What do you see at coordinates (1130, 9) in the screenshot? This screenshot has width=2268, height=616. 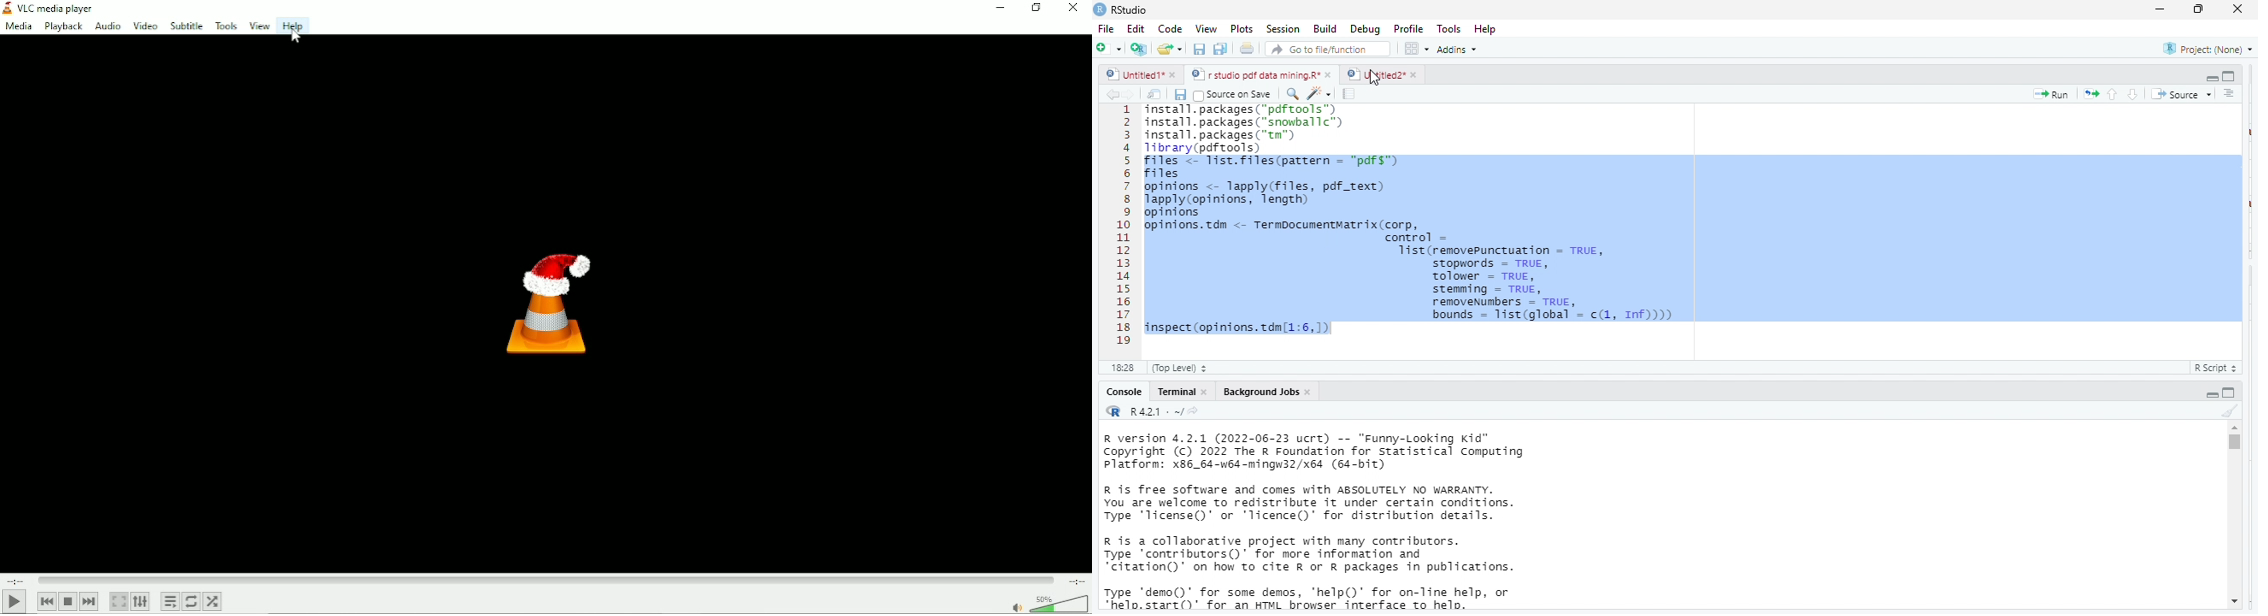 I see `rs studio` at bounding box center [1130, 9].